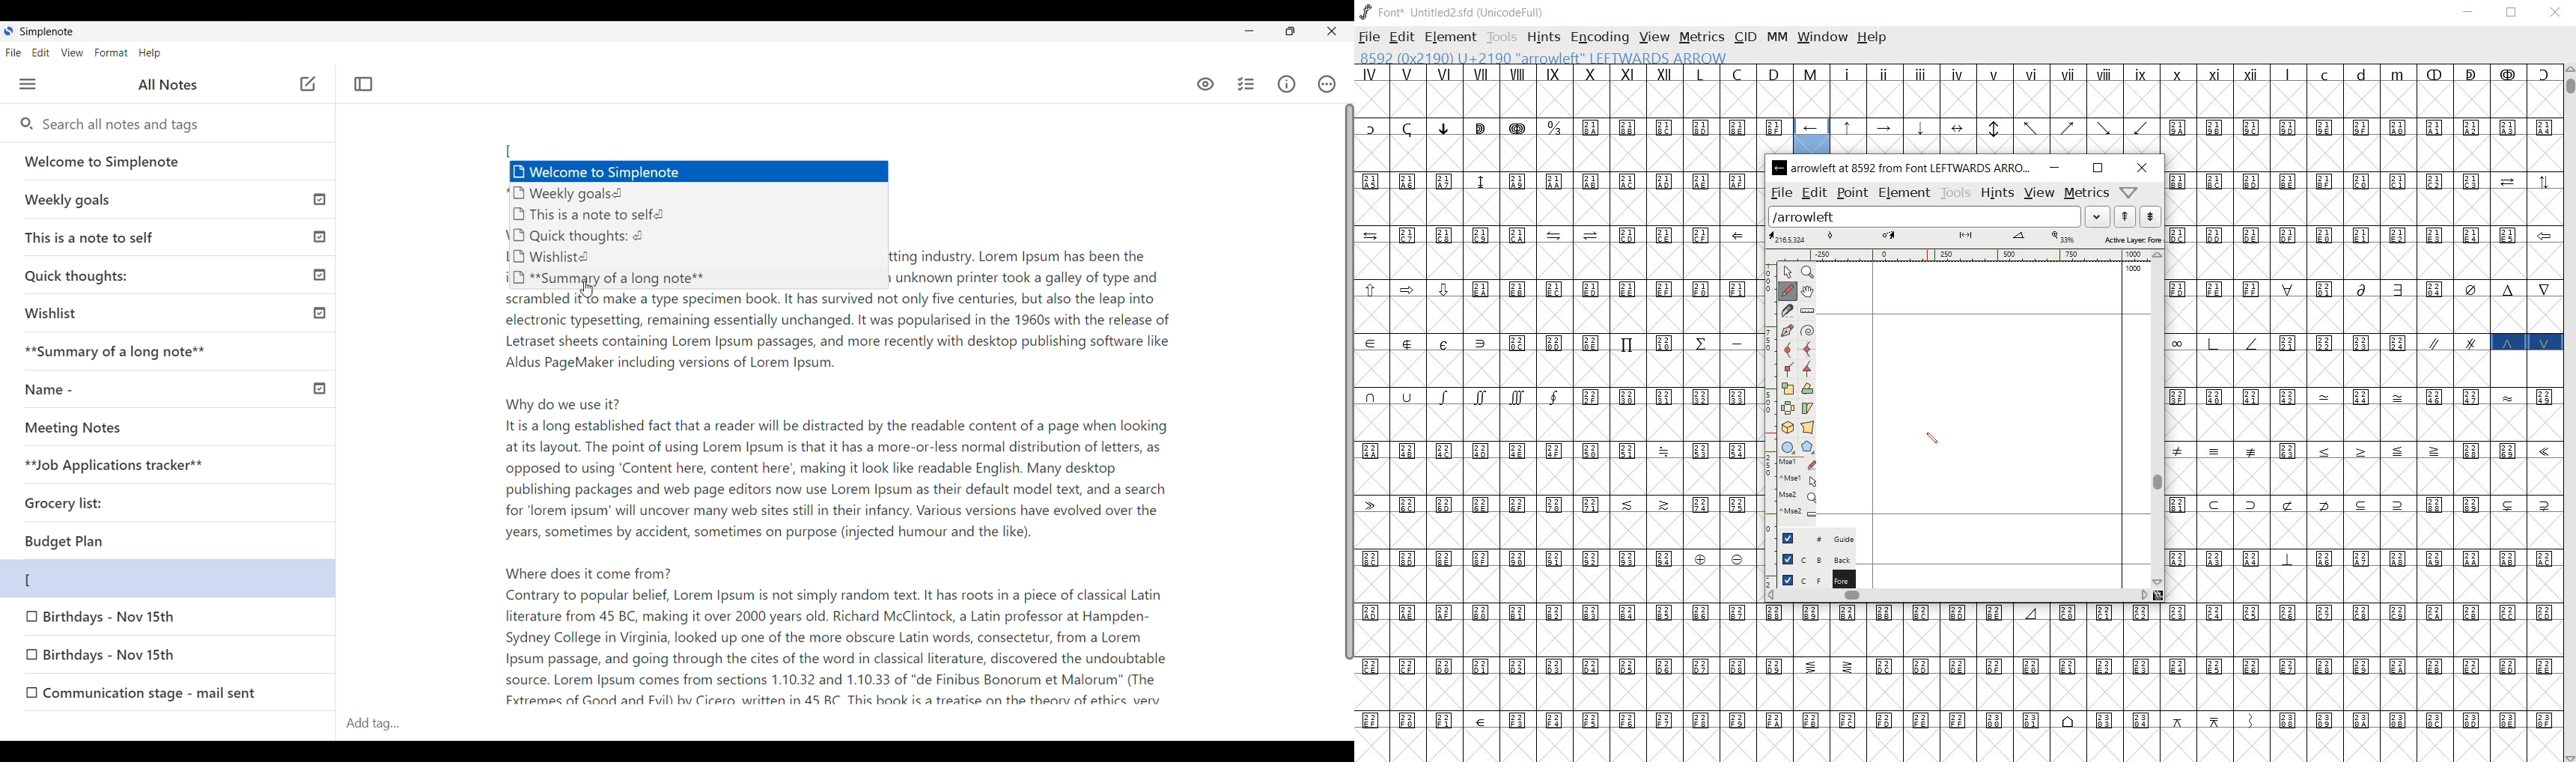  What do you see at coordinates (169, 199) in the screenshot?
I see `Weekly goals` at bounding box center [169, 199].